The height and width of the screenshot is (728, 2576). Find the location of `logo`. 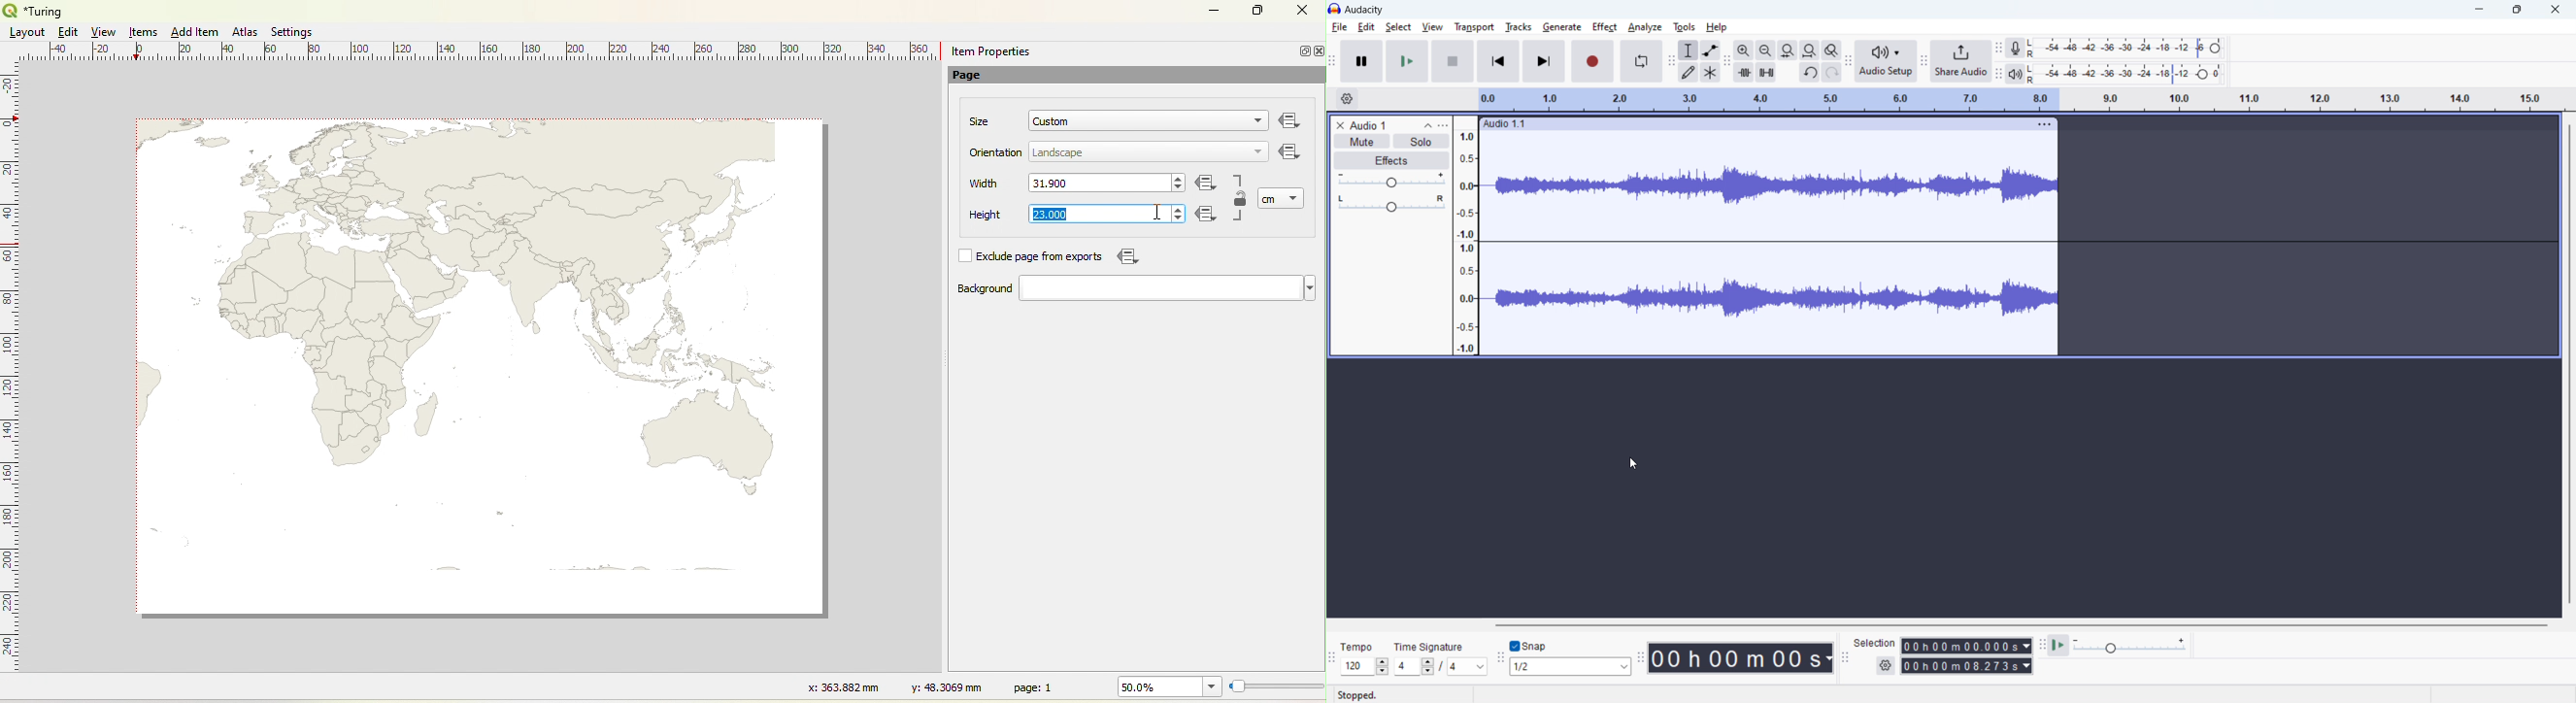

logo is located at coordinates (1334, 8).